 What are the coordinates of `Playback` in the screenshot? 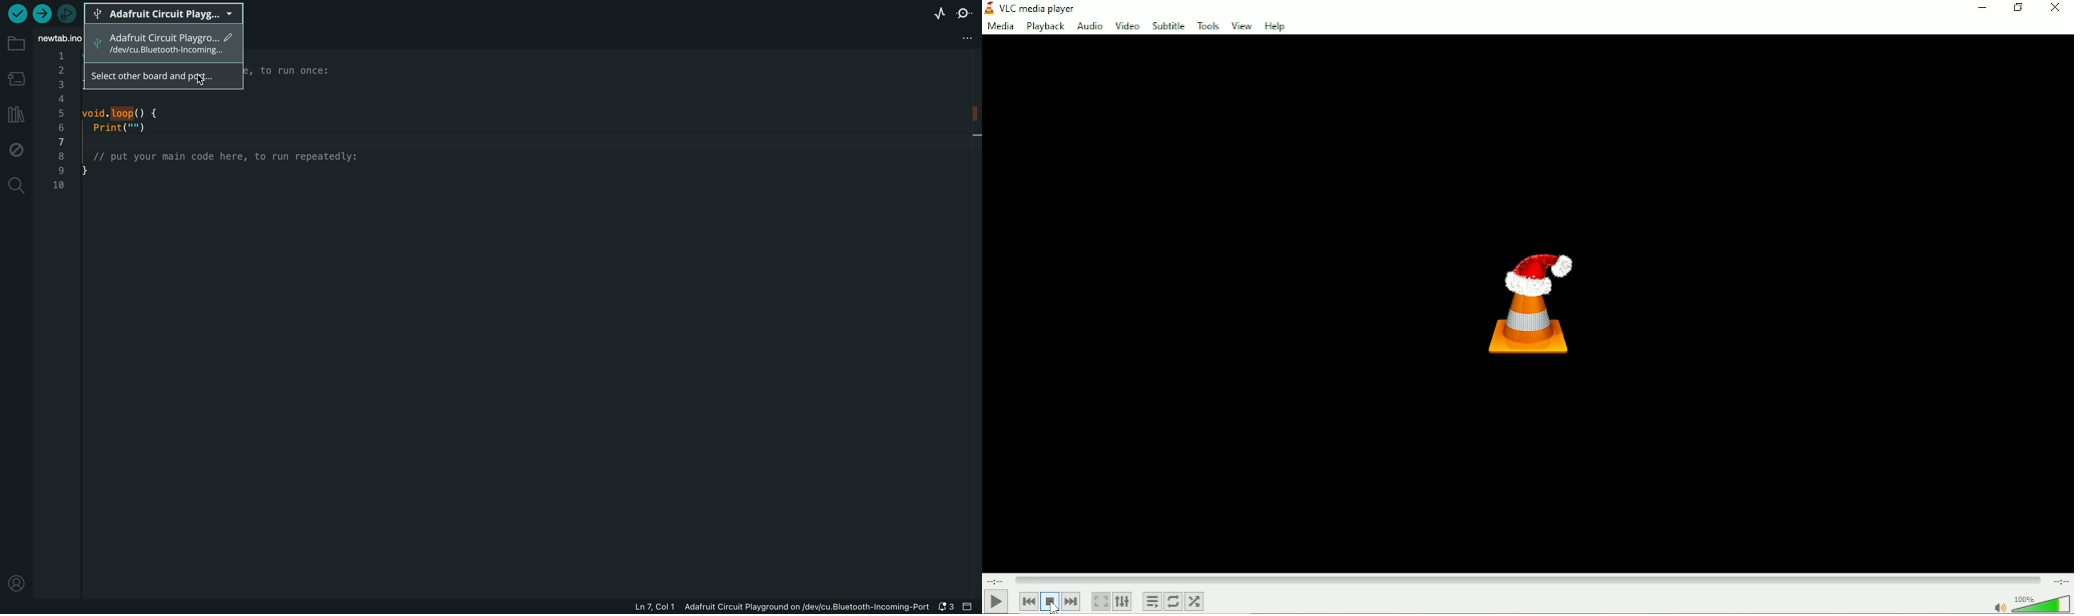 It's located at (1046, 26).